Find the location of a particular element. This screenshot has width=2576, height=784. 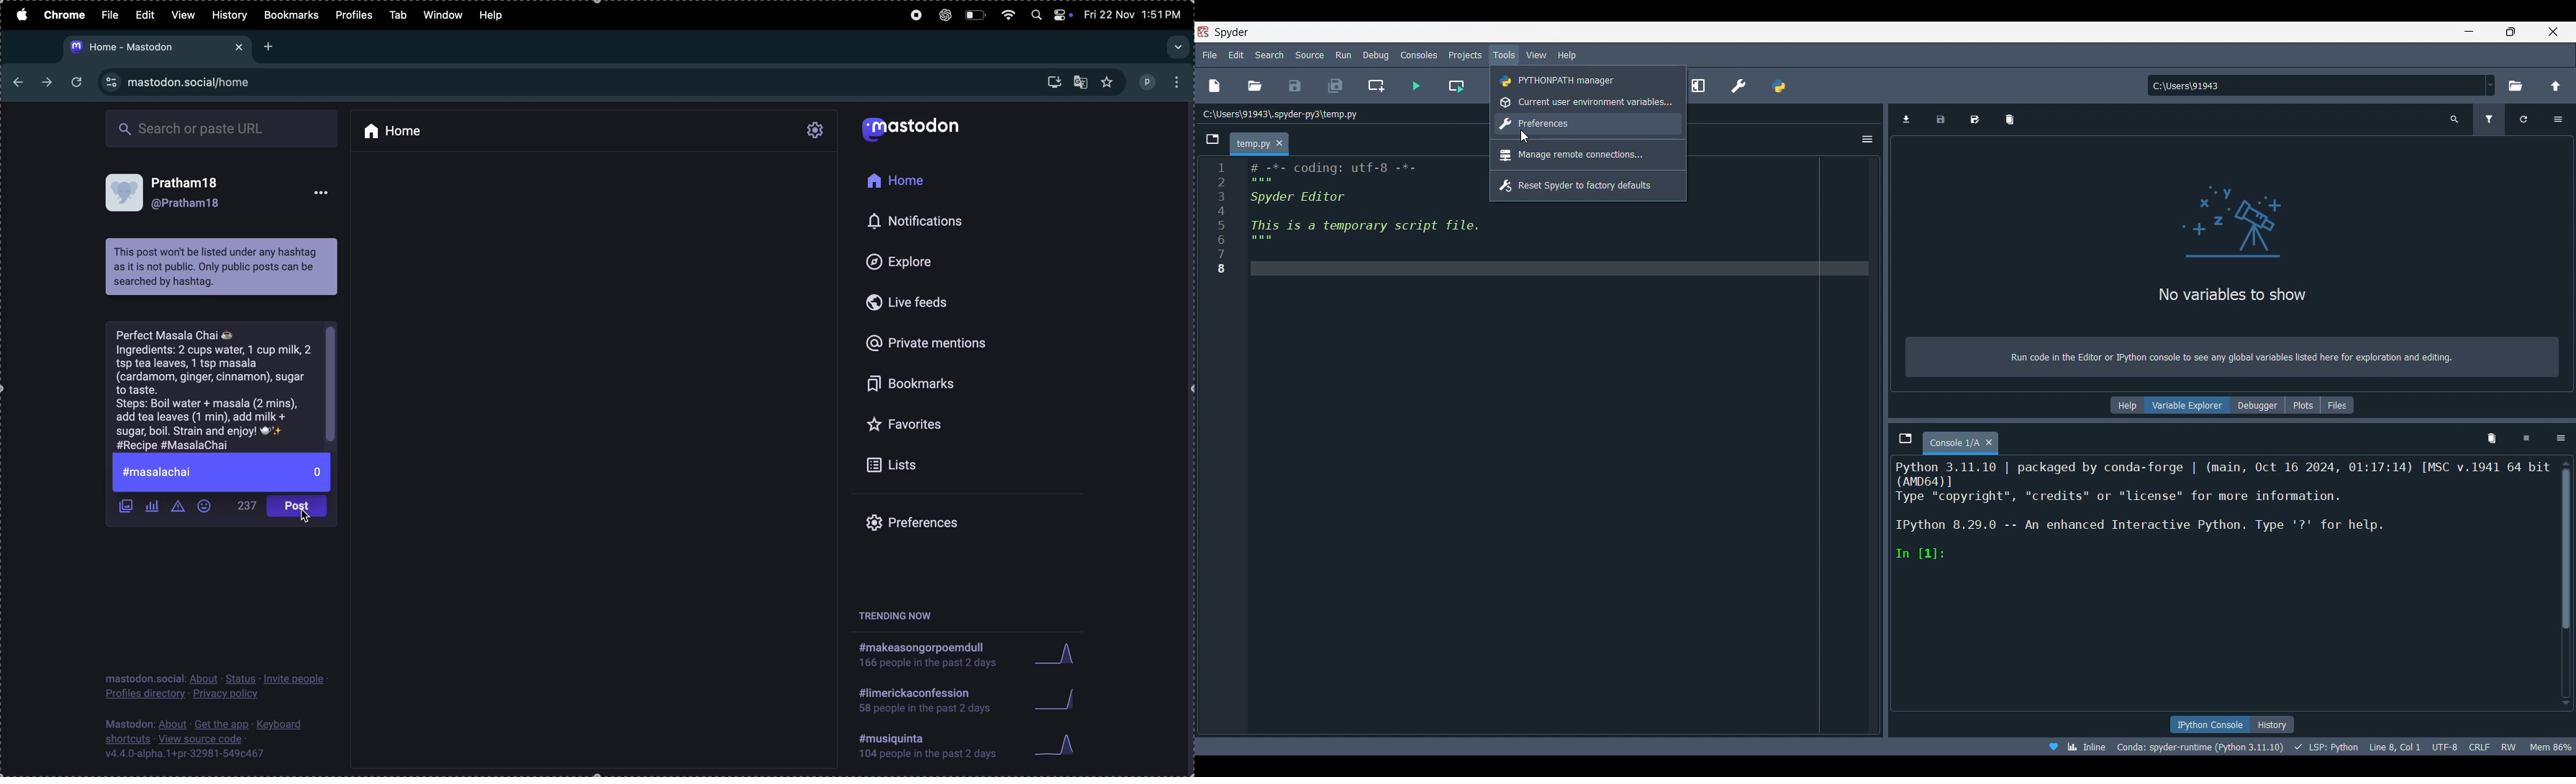

user profile is located at coordinates (217, 199).